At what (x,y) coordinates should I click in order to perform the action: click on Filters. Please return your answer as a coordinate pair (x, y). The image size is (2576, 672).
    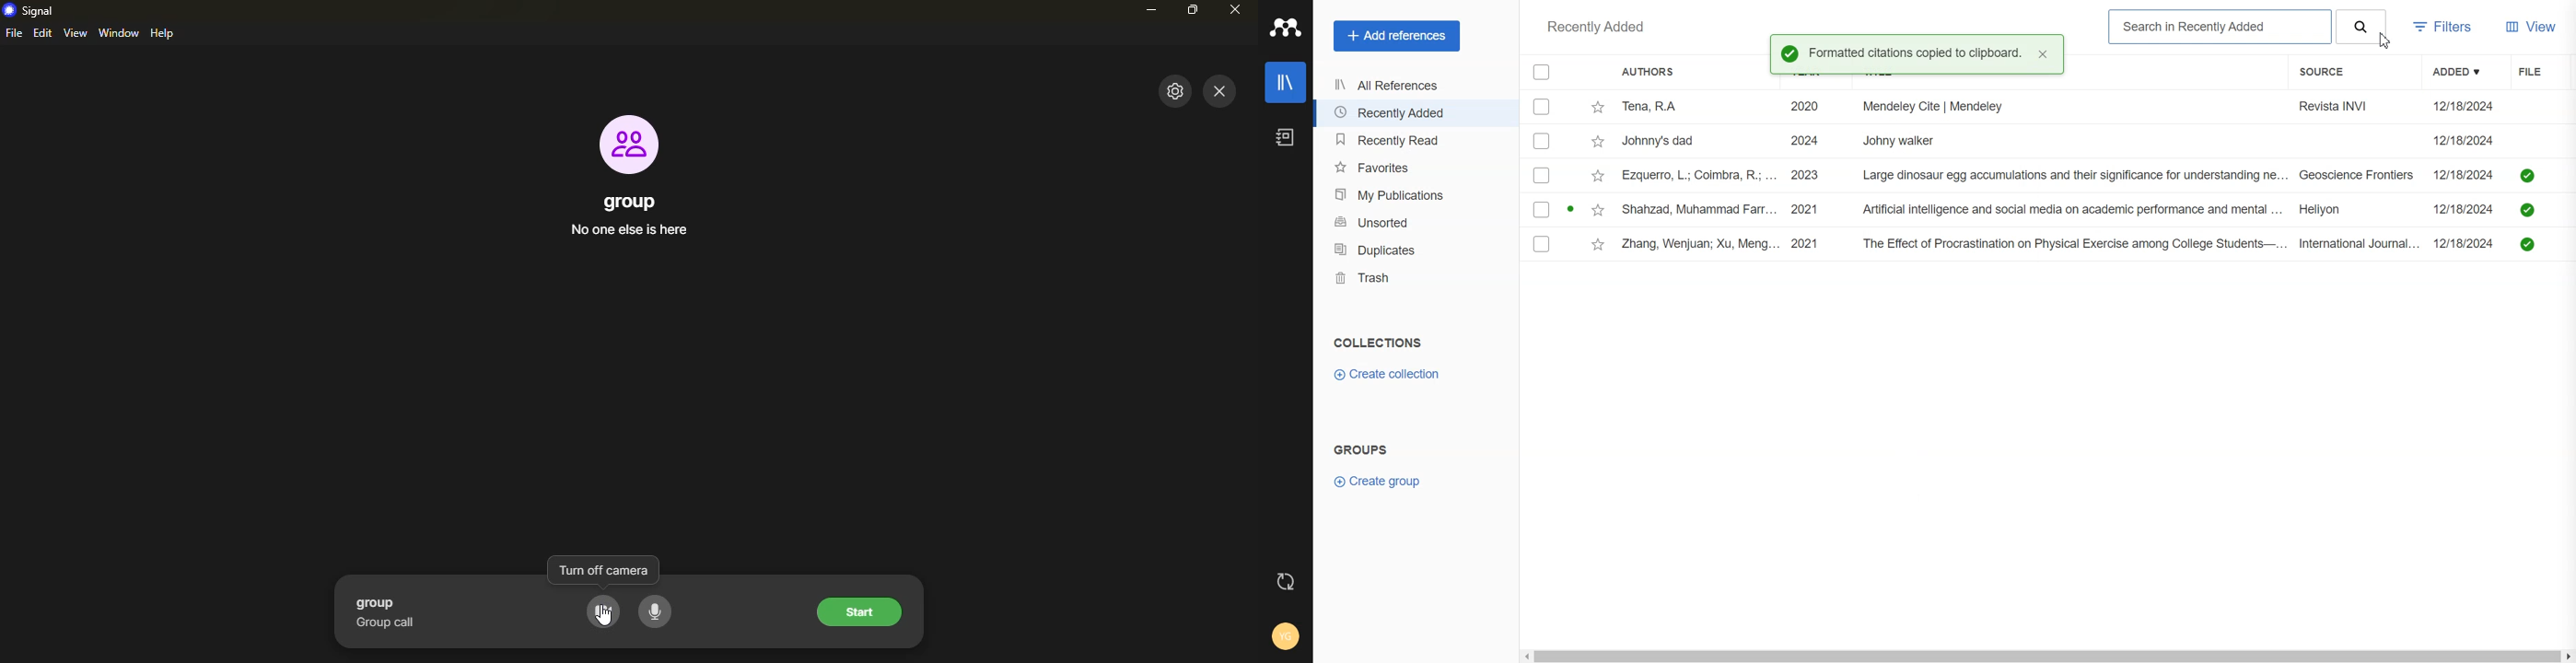
    Looking at the image, I should click on (2446, 29).